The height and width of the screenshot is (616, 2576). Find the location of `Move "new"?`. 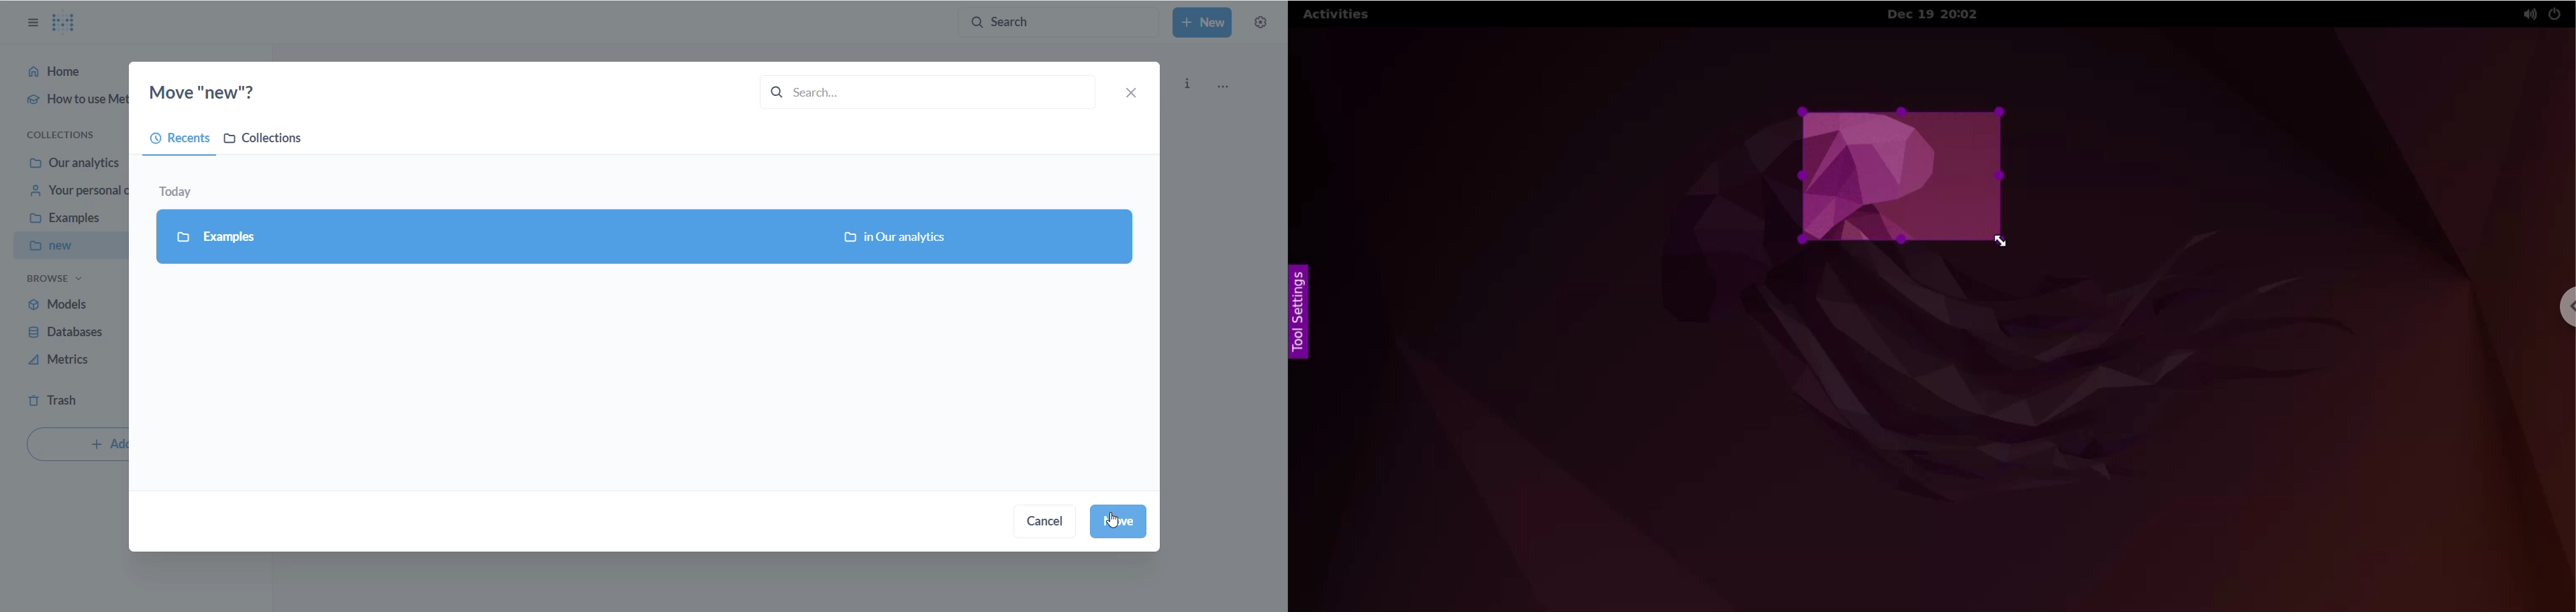

Move "new"? is located at coordinates (216, 91).